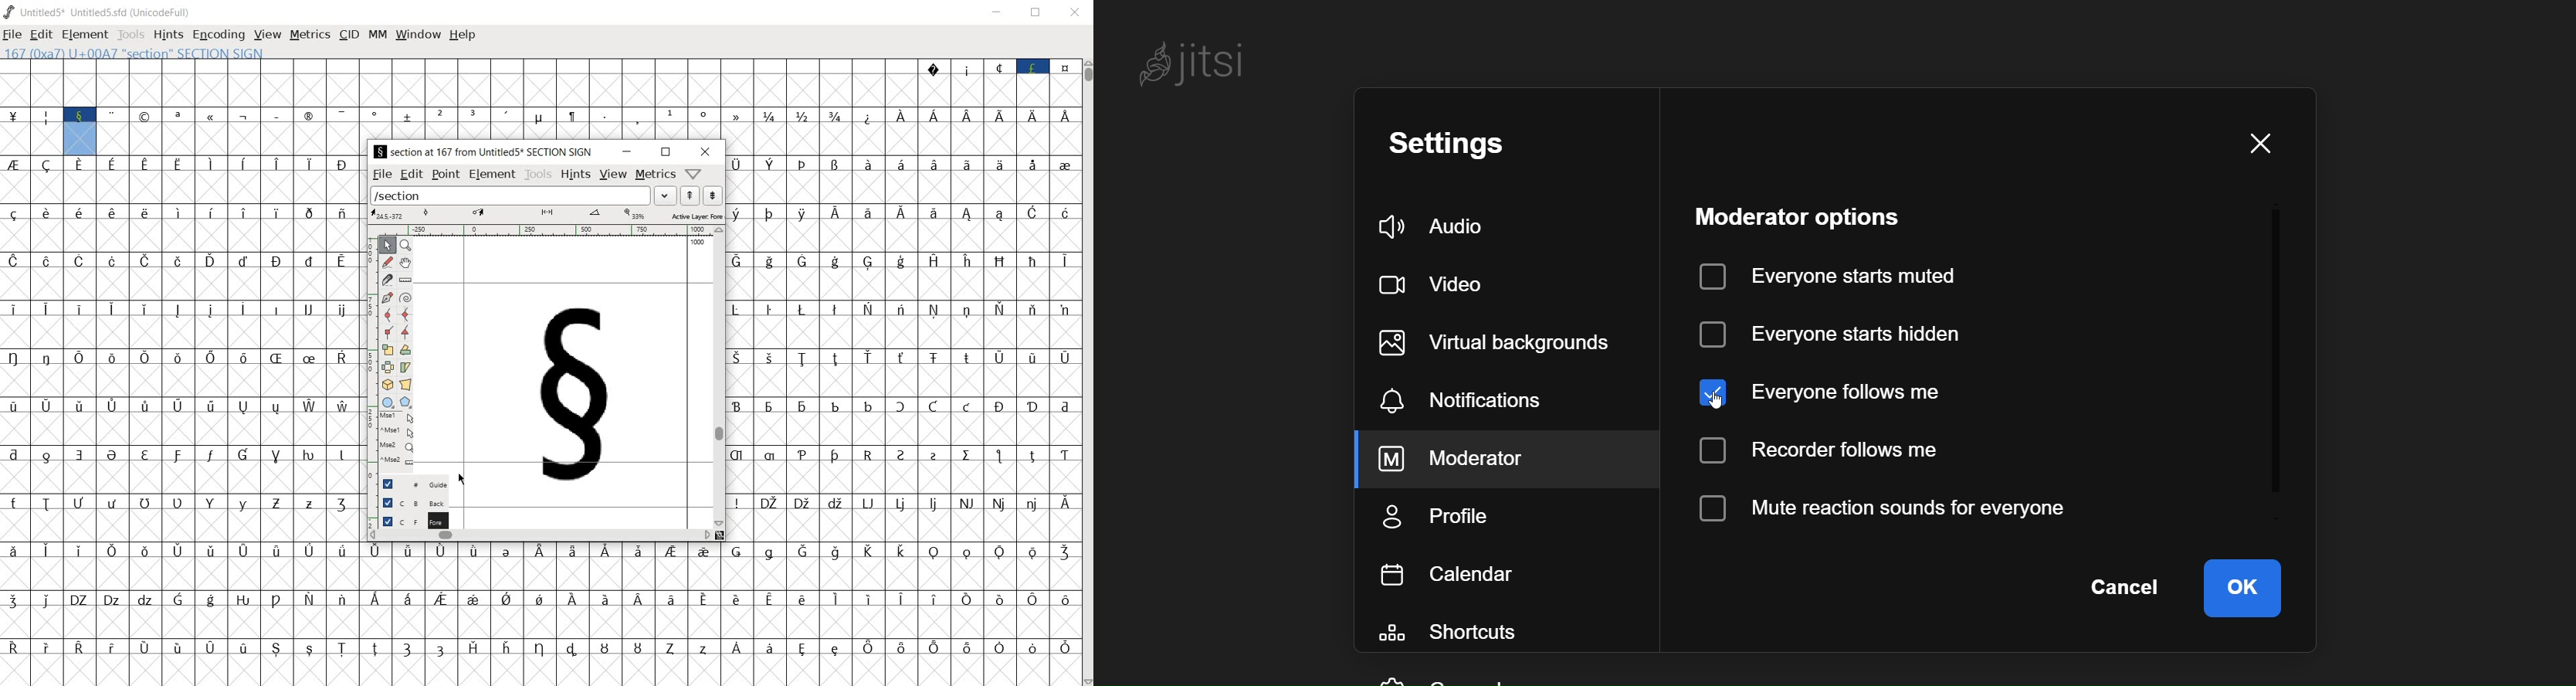  What do you see at coordinates (184, 503) in the screenshot?
I see `special letters` at bounding box center [184, 503].